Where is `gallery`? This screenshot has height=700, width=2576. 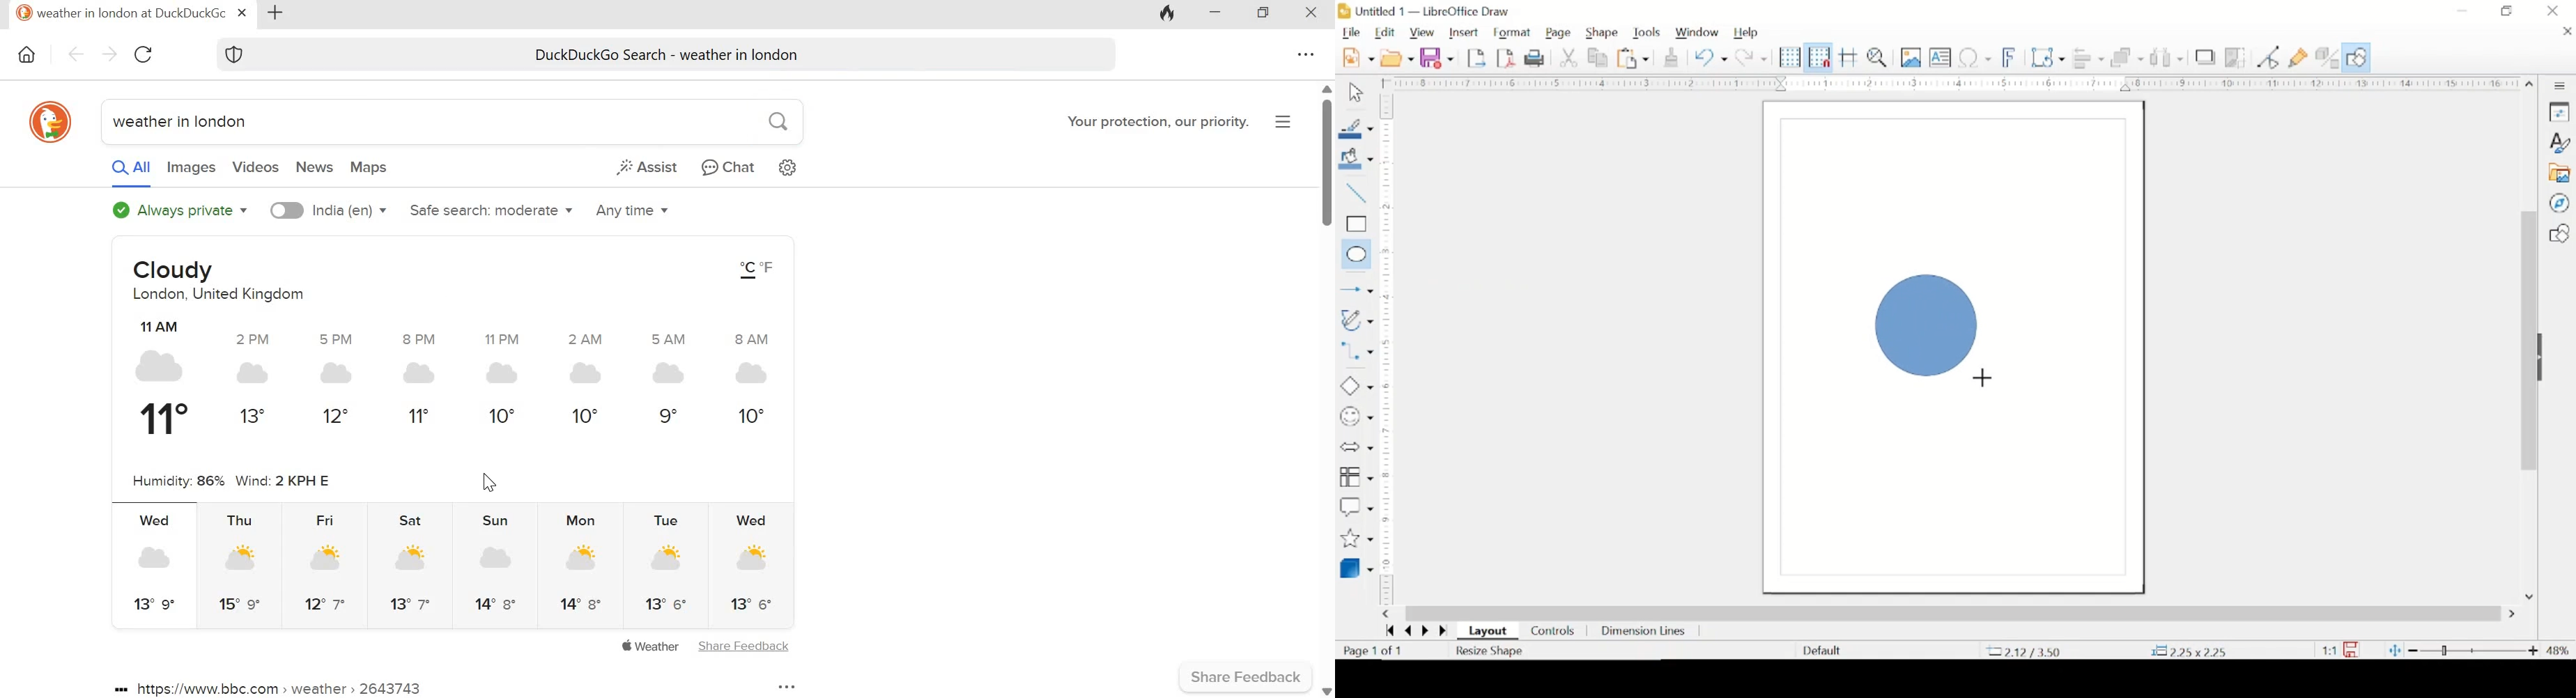 gallery is located at coordinates (2561, 173).